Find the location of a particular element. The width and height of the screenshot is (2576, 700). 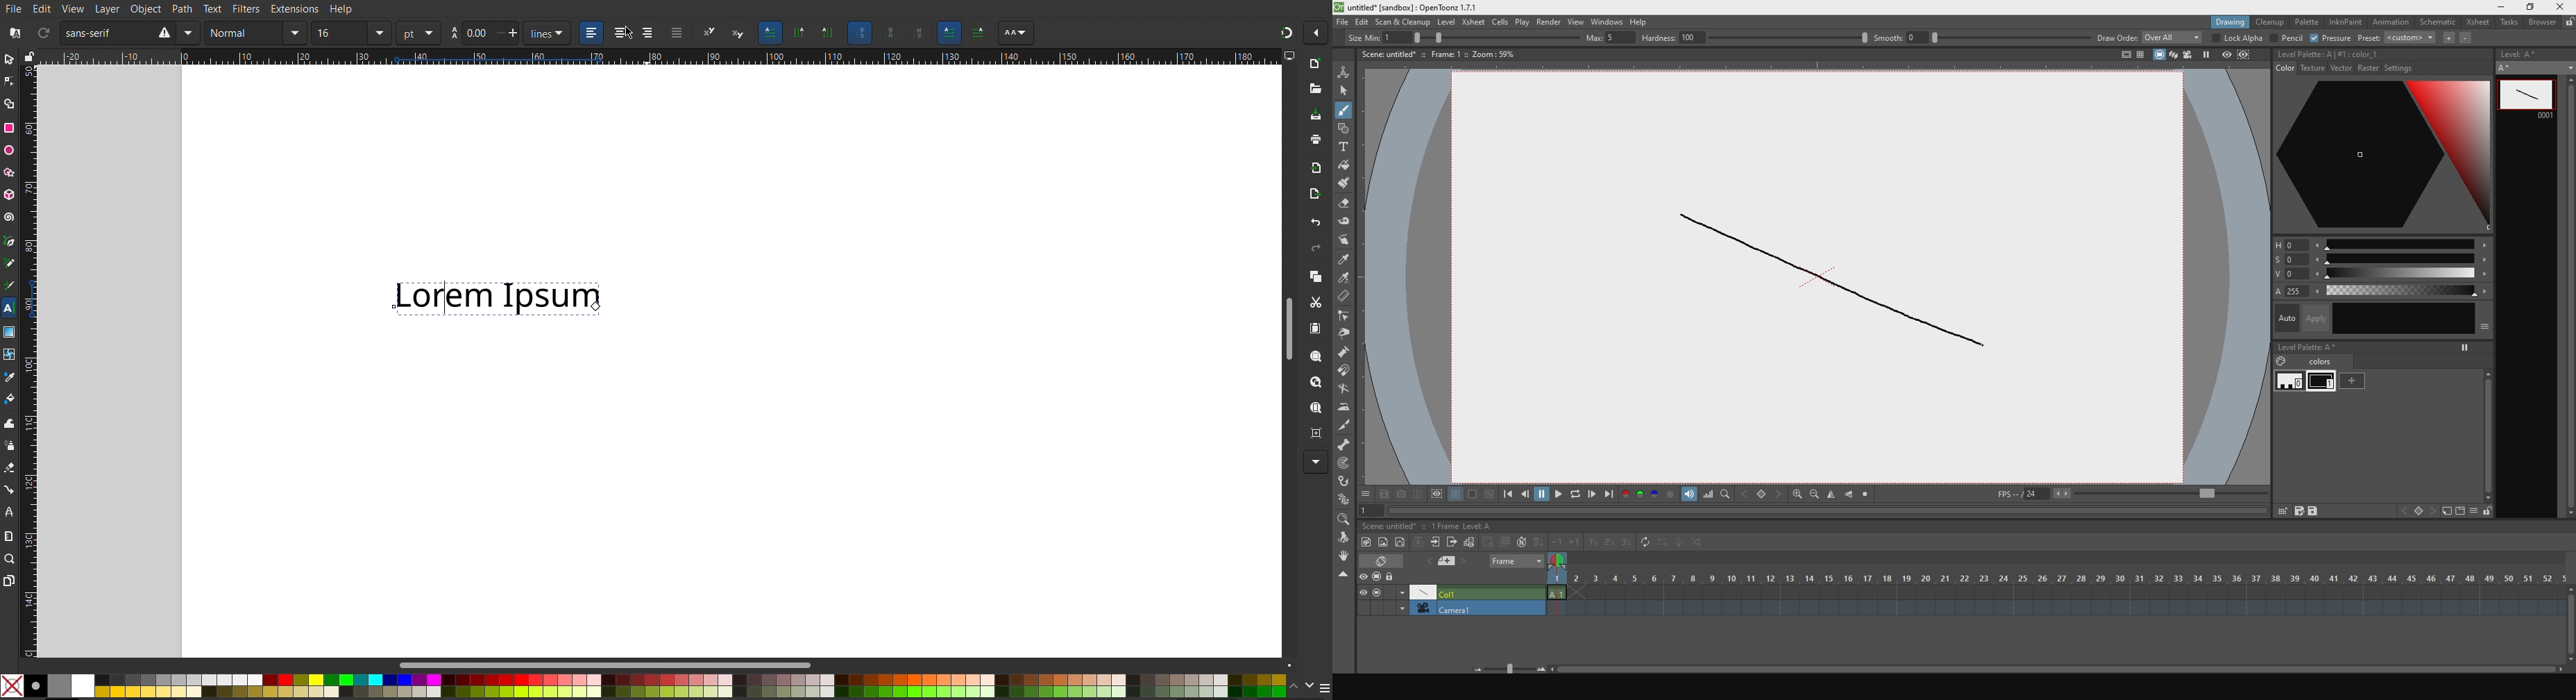

Text  is located at coordinates (214, 10).